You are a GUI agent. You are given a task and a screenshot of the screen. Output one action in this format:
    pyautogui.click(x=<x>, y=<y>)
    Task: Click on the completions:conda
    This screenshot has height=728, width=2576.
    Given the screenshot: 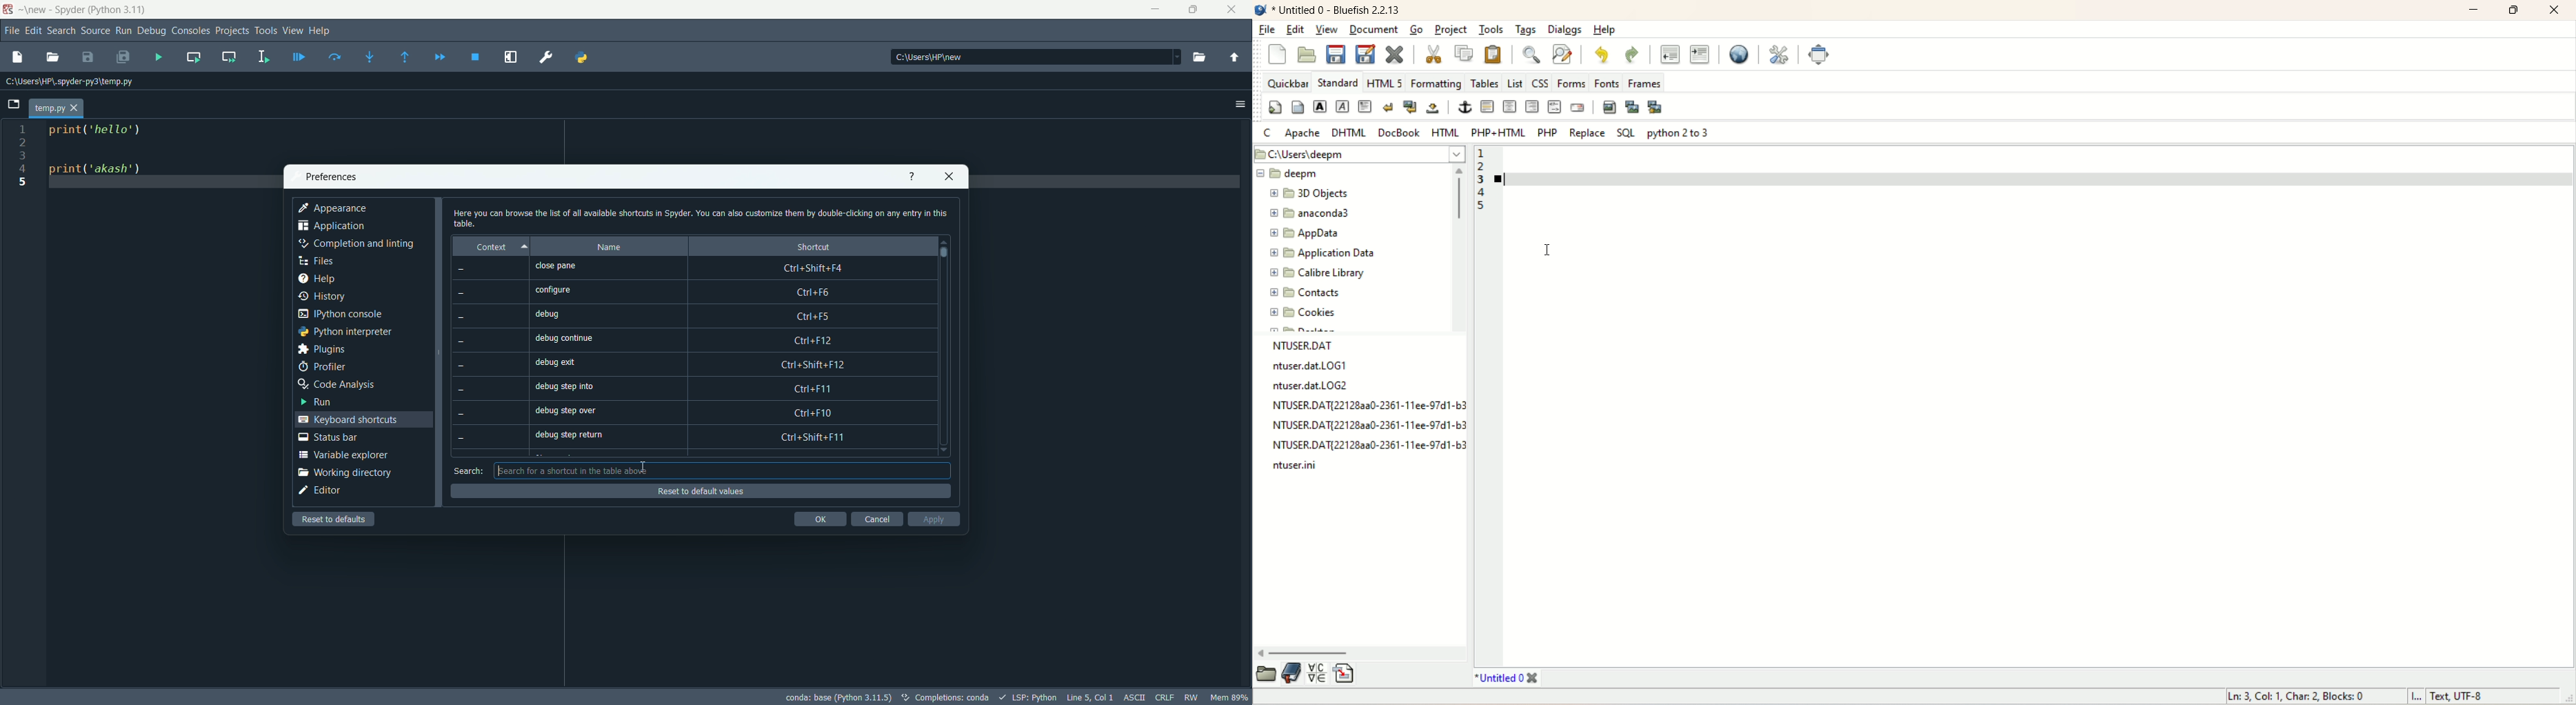 What is the action you would take?
    pyautogui.click(x=944, y=698)
    